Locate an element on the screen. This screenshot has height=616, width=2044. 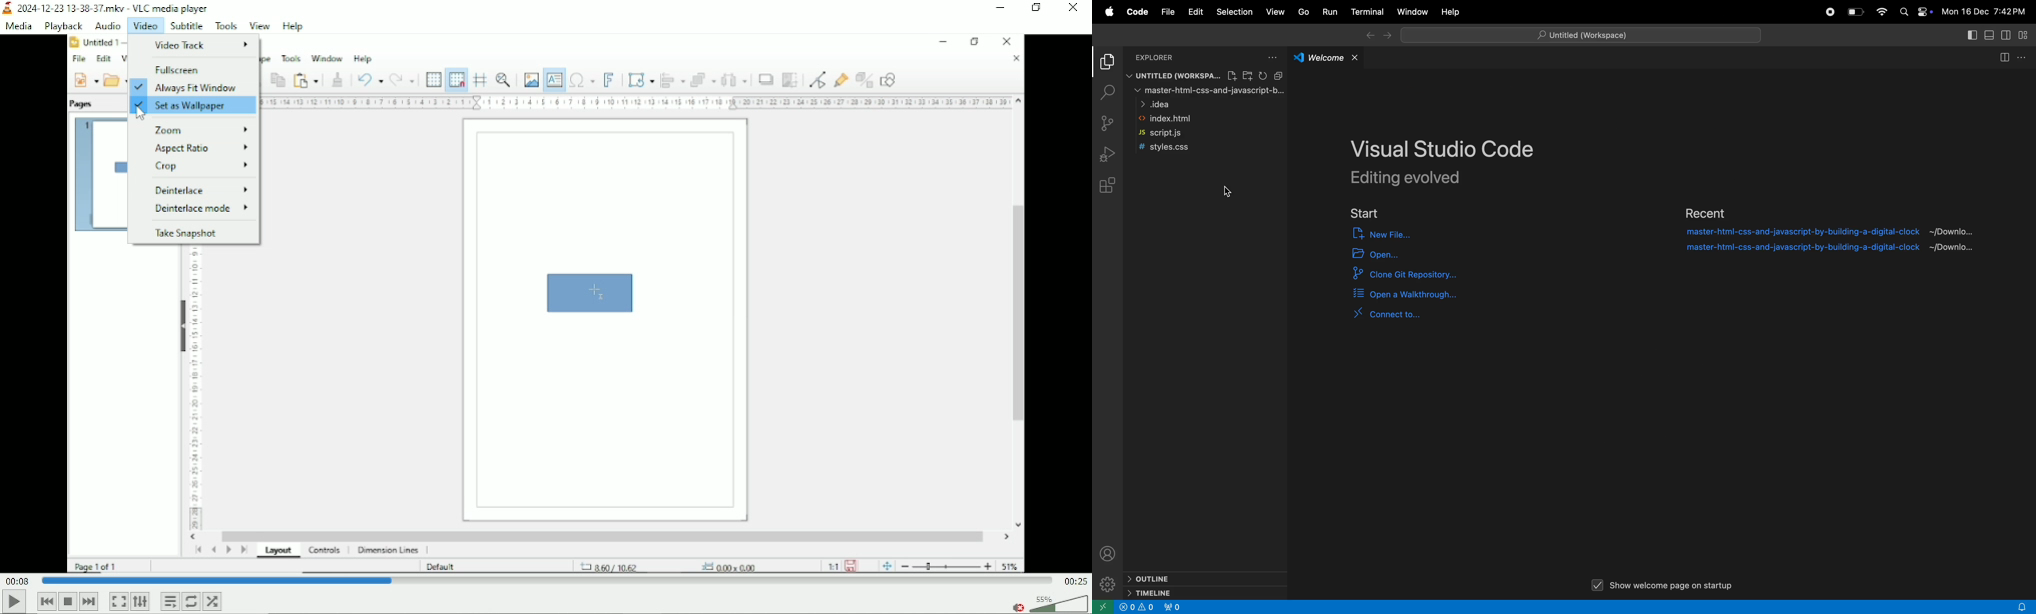
Deinterlace mode is located at coordinates (200, 209).